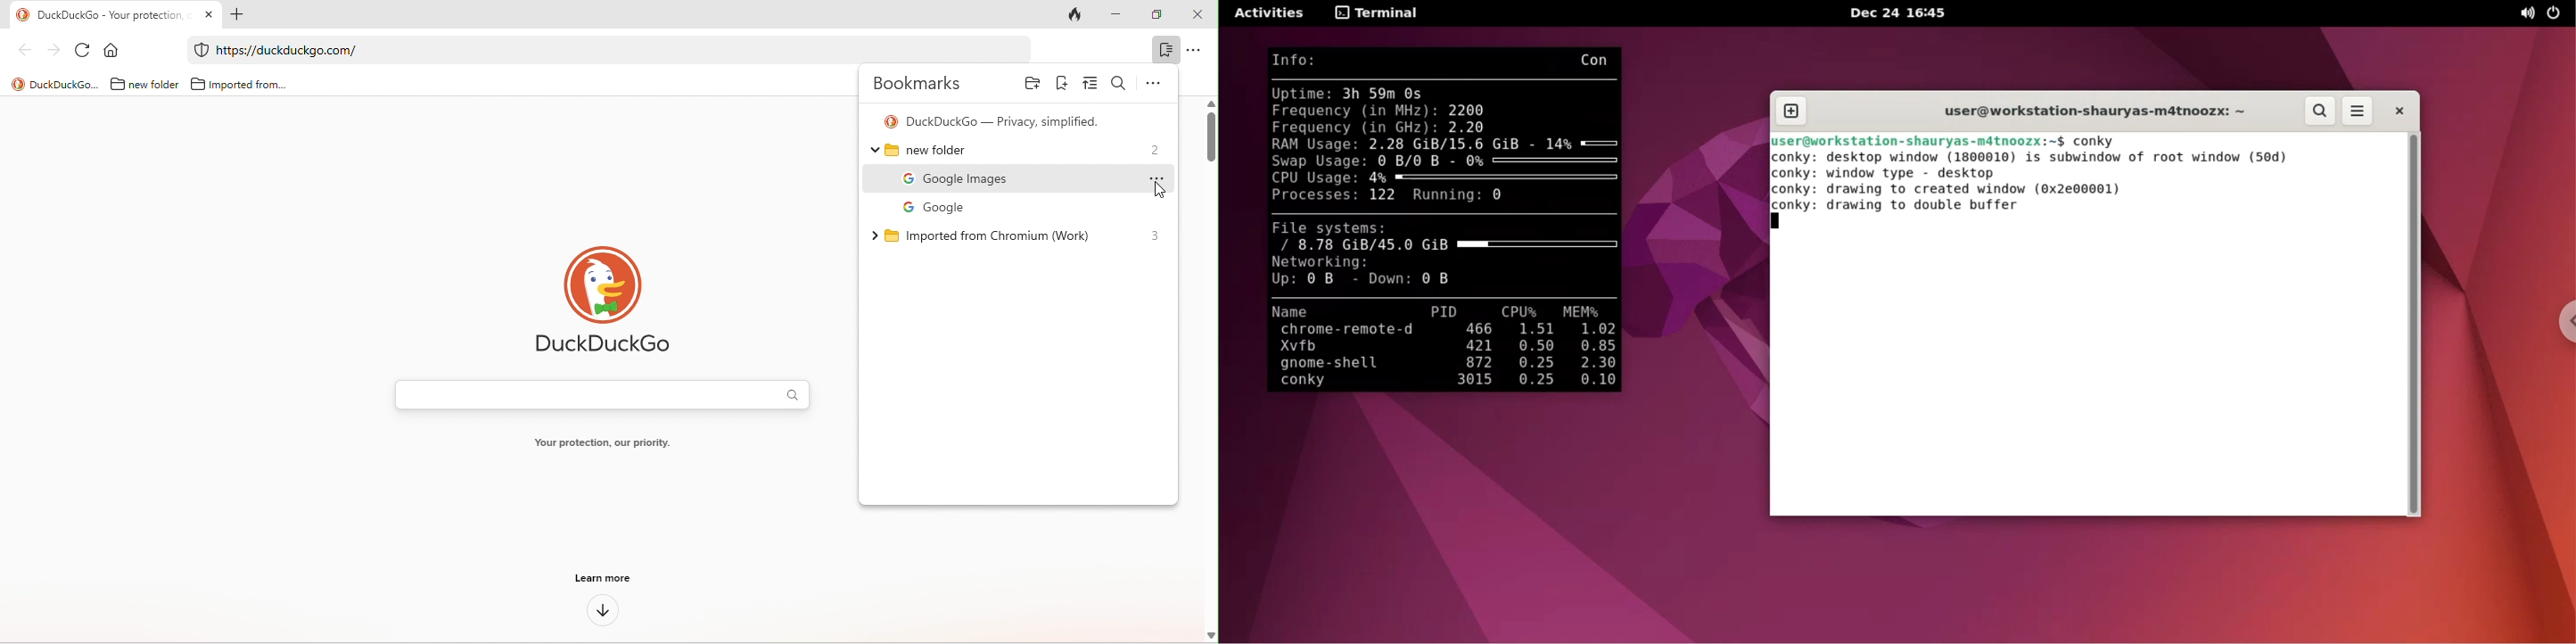 The width and height of the screenshot is (2576, 644). I want to click on close, so click(1200, 15).